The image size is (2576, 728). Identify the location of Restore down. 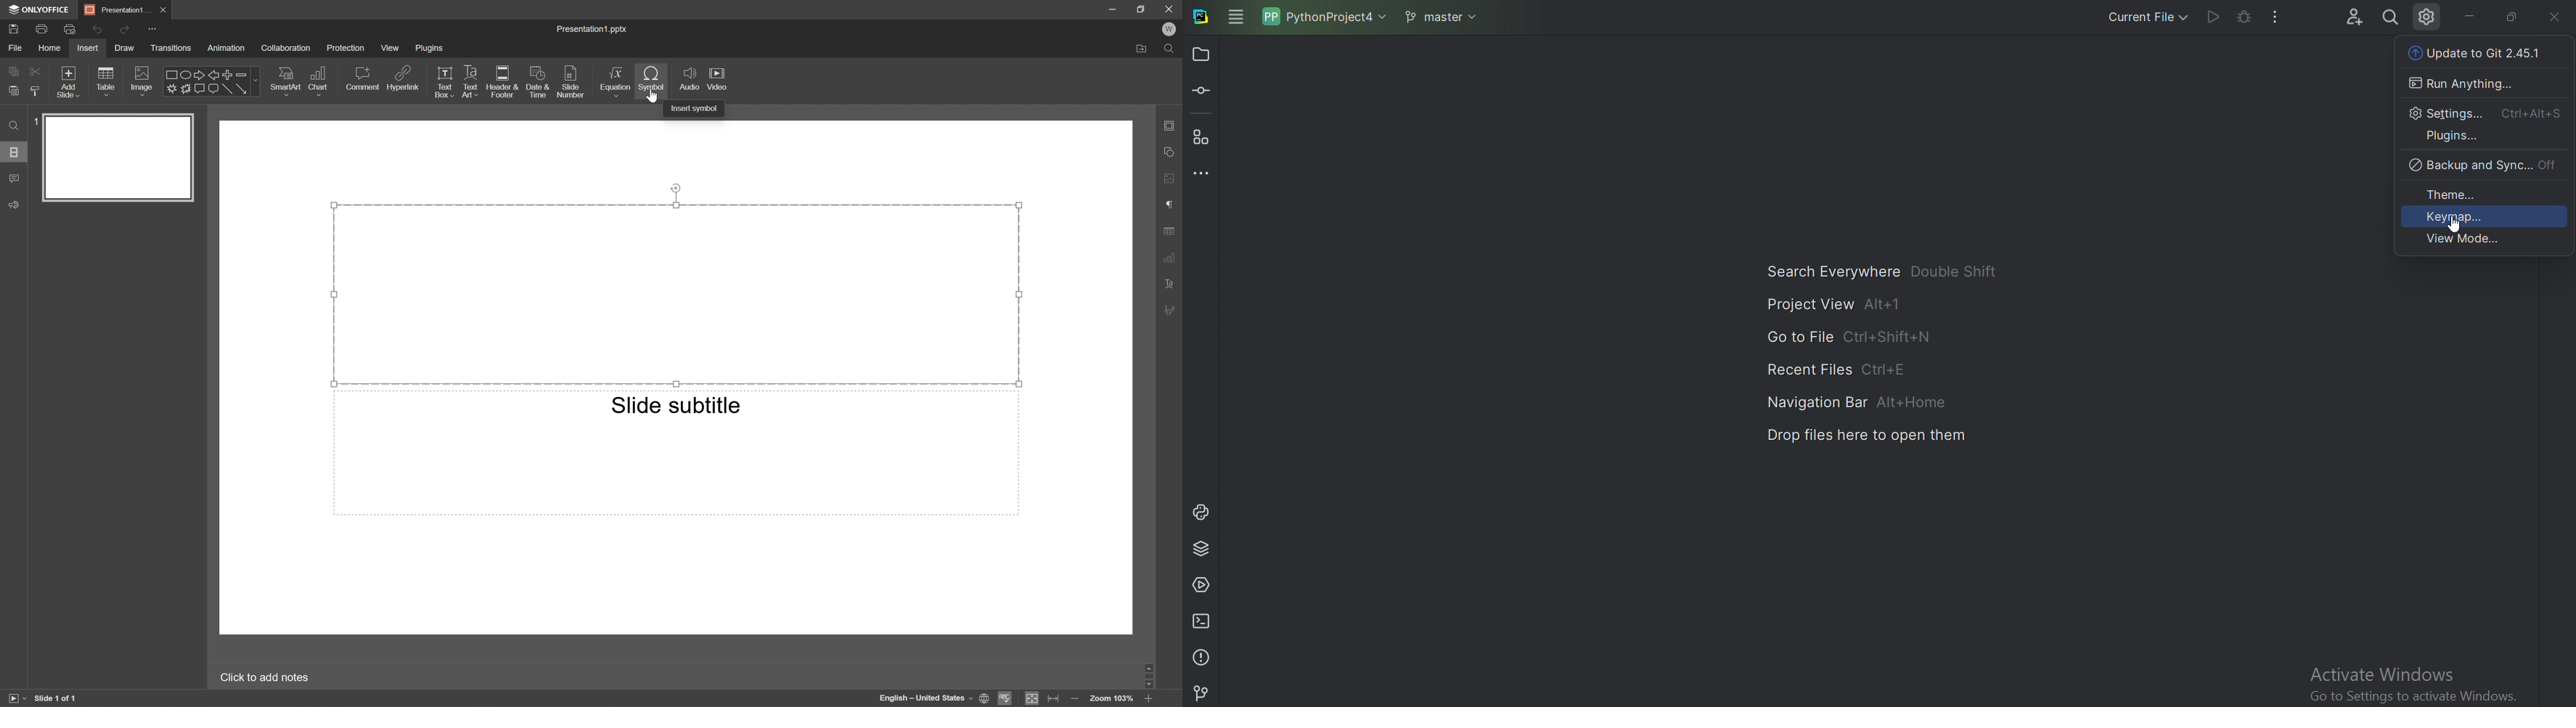
(2508, 16).